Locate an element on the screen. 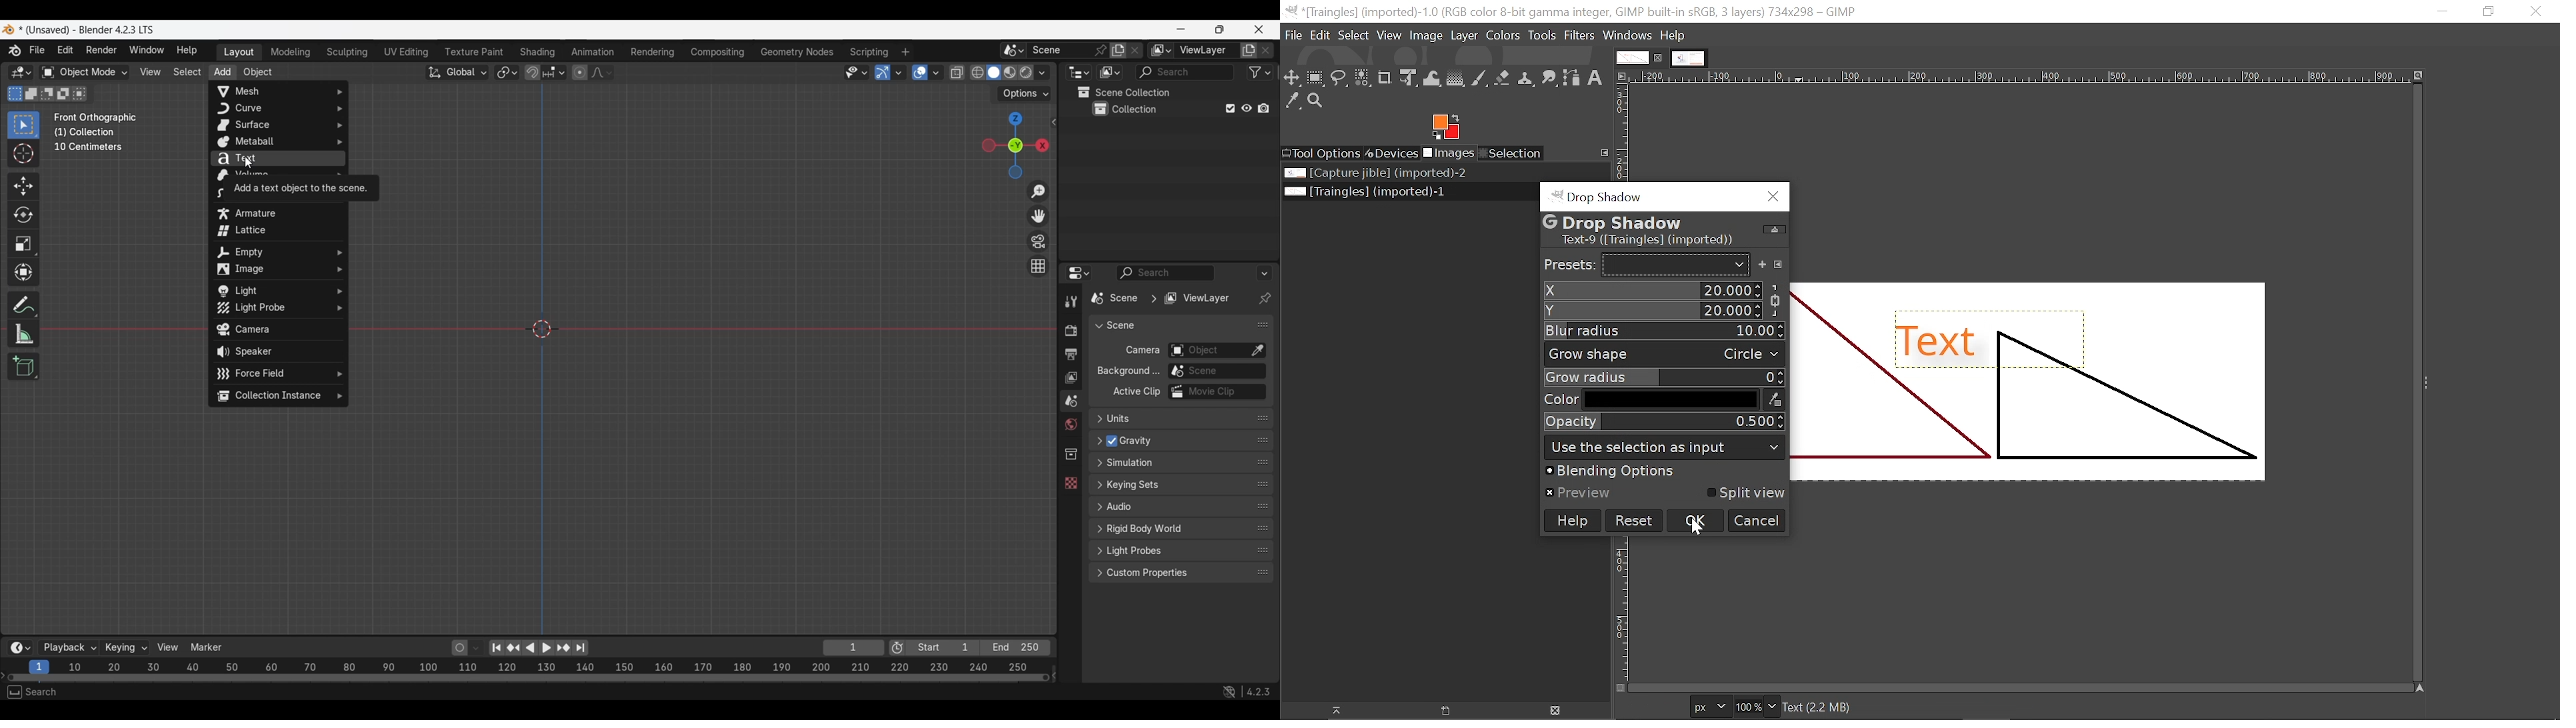 This screenshot has height=728, width=2576. Horizontal shadow effect is located at coordinates (1653, 291).